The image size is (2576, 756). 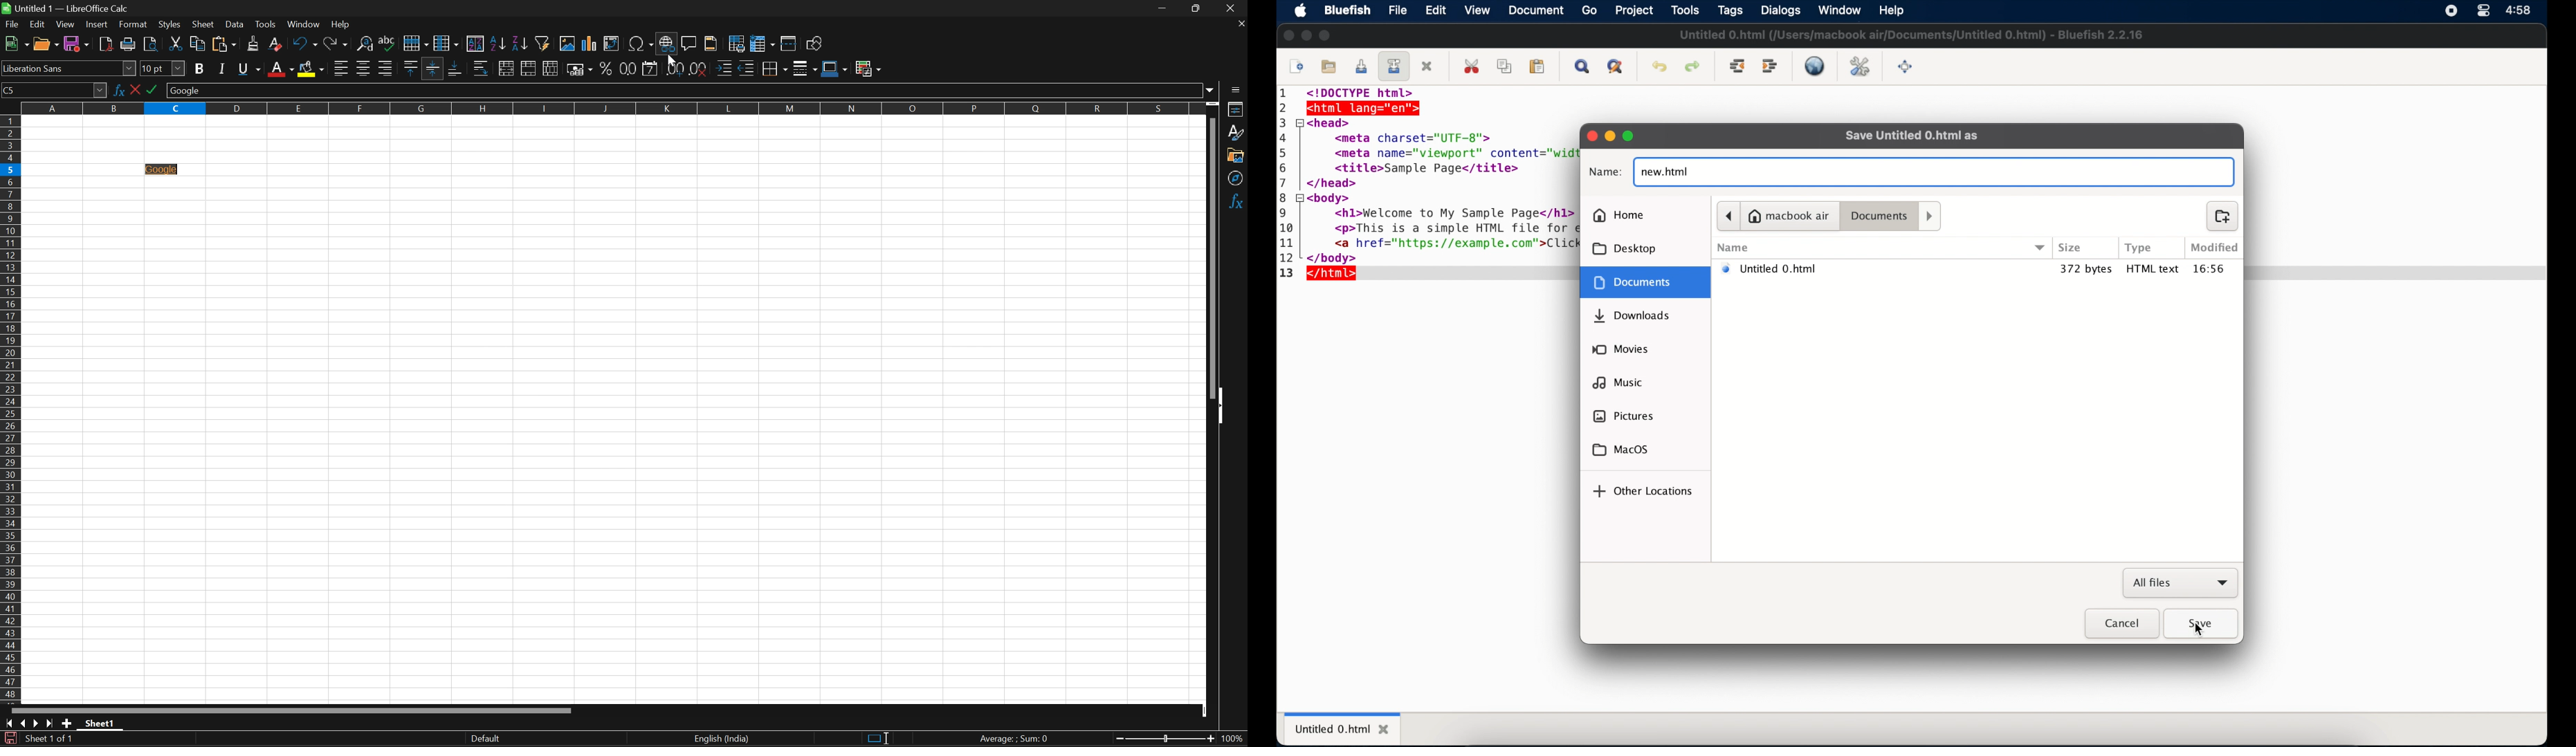 I want to click on Select formula, so click(x=160, y=88).